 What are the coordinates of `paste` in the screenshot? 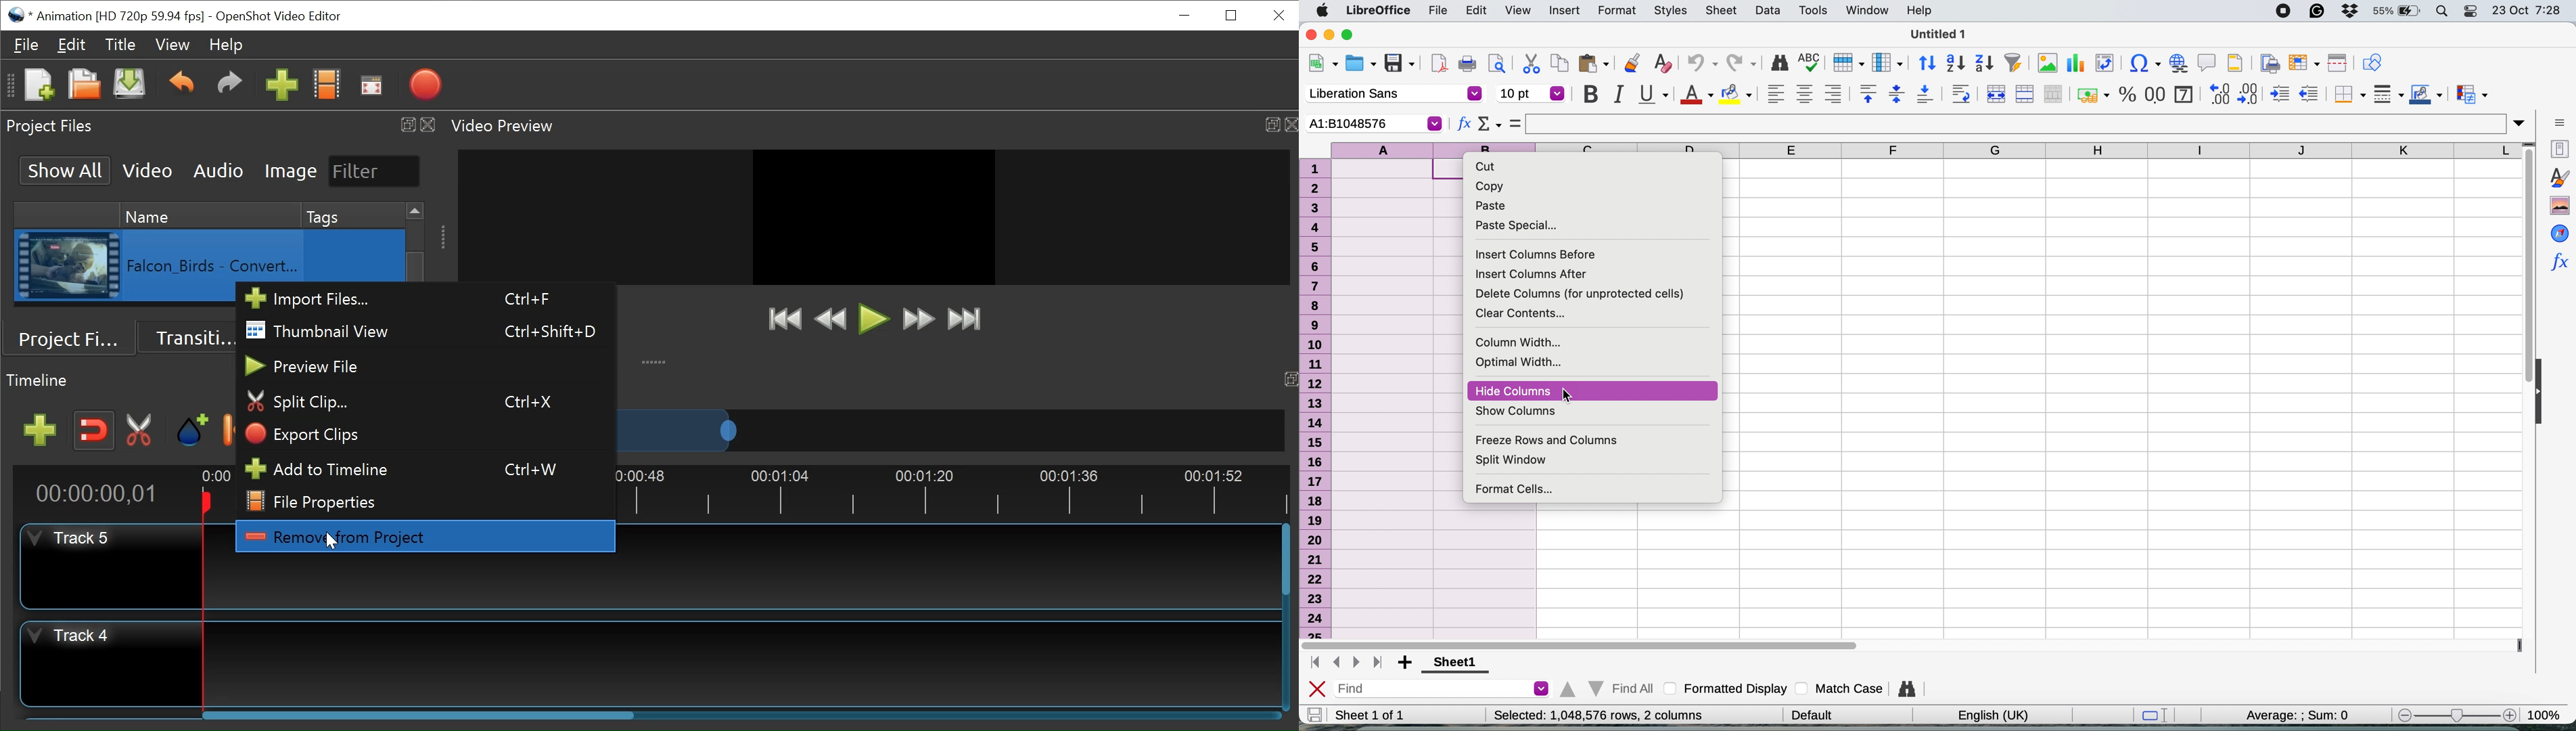 It's located at (1494, 207).